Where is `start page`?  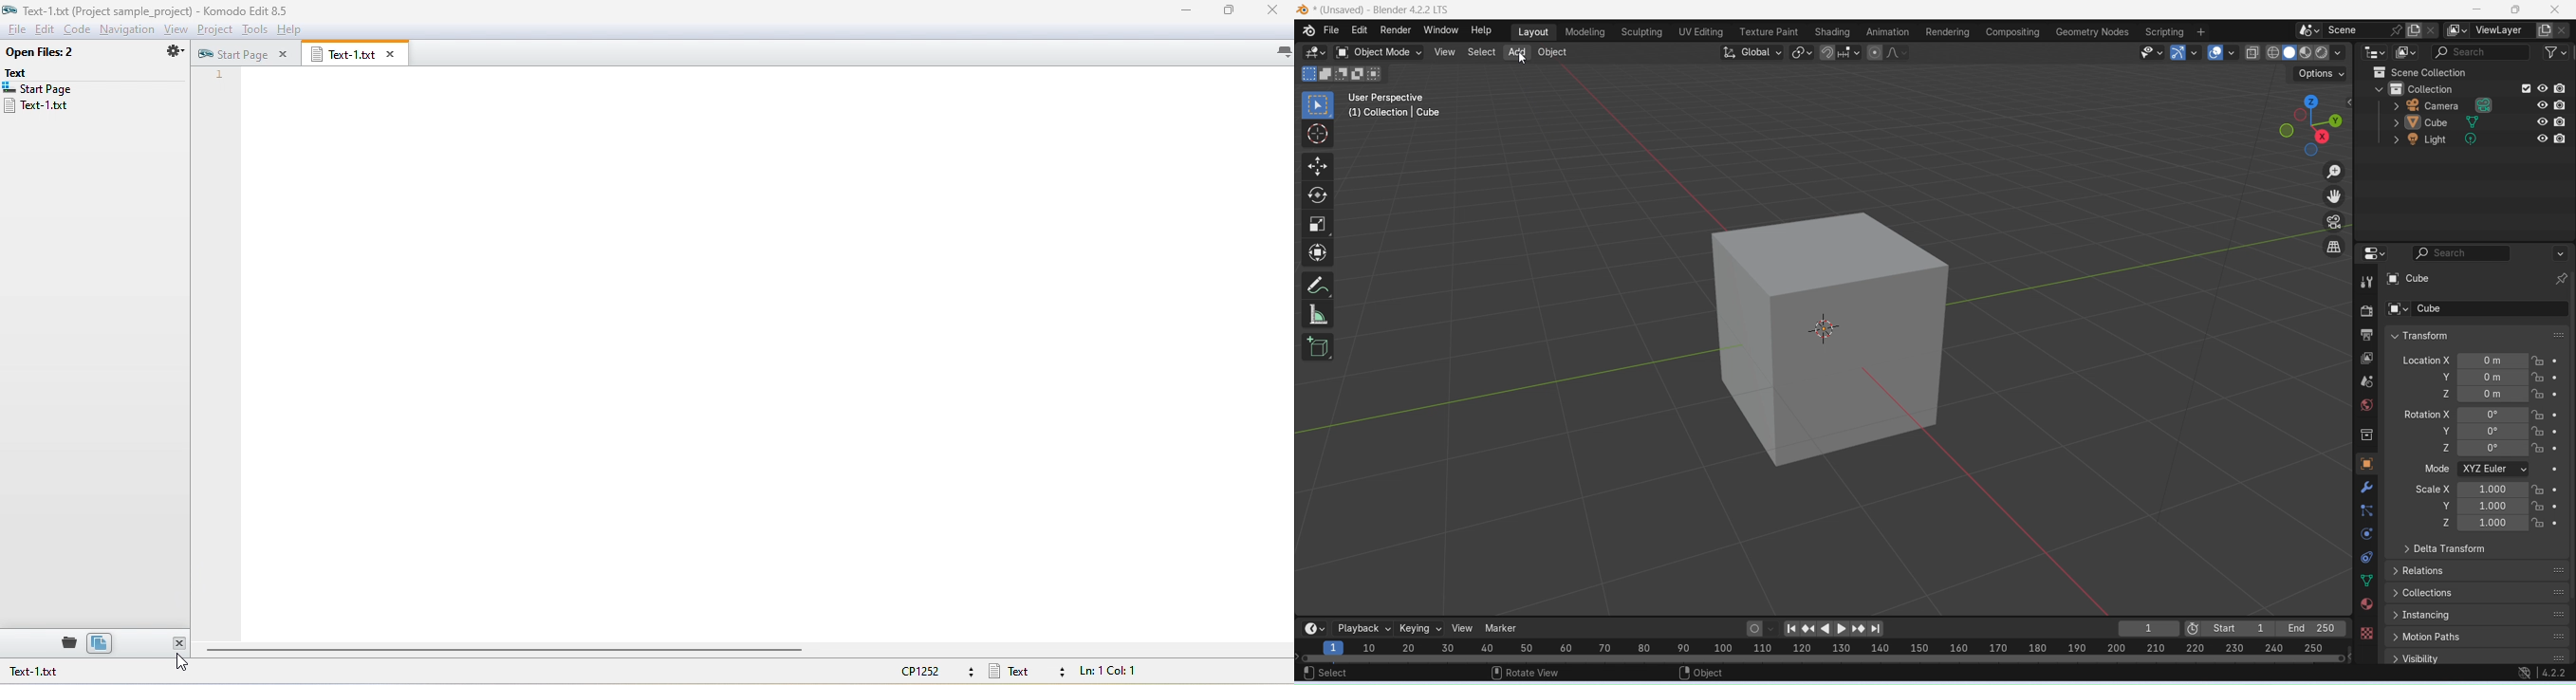 start page is located at coordinates (41, 88).